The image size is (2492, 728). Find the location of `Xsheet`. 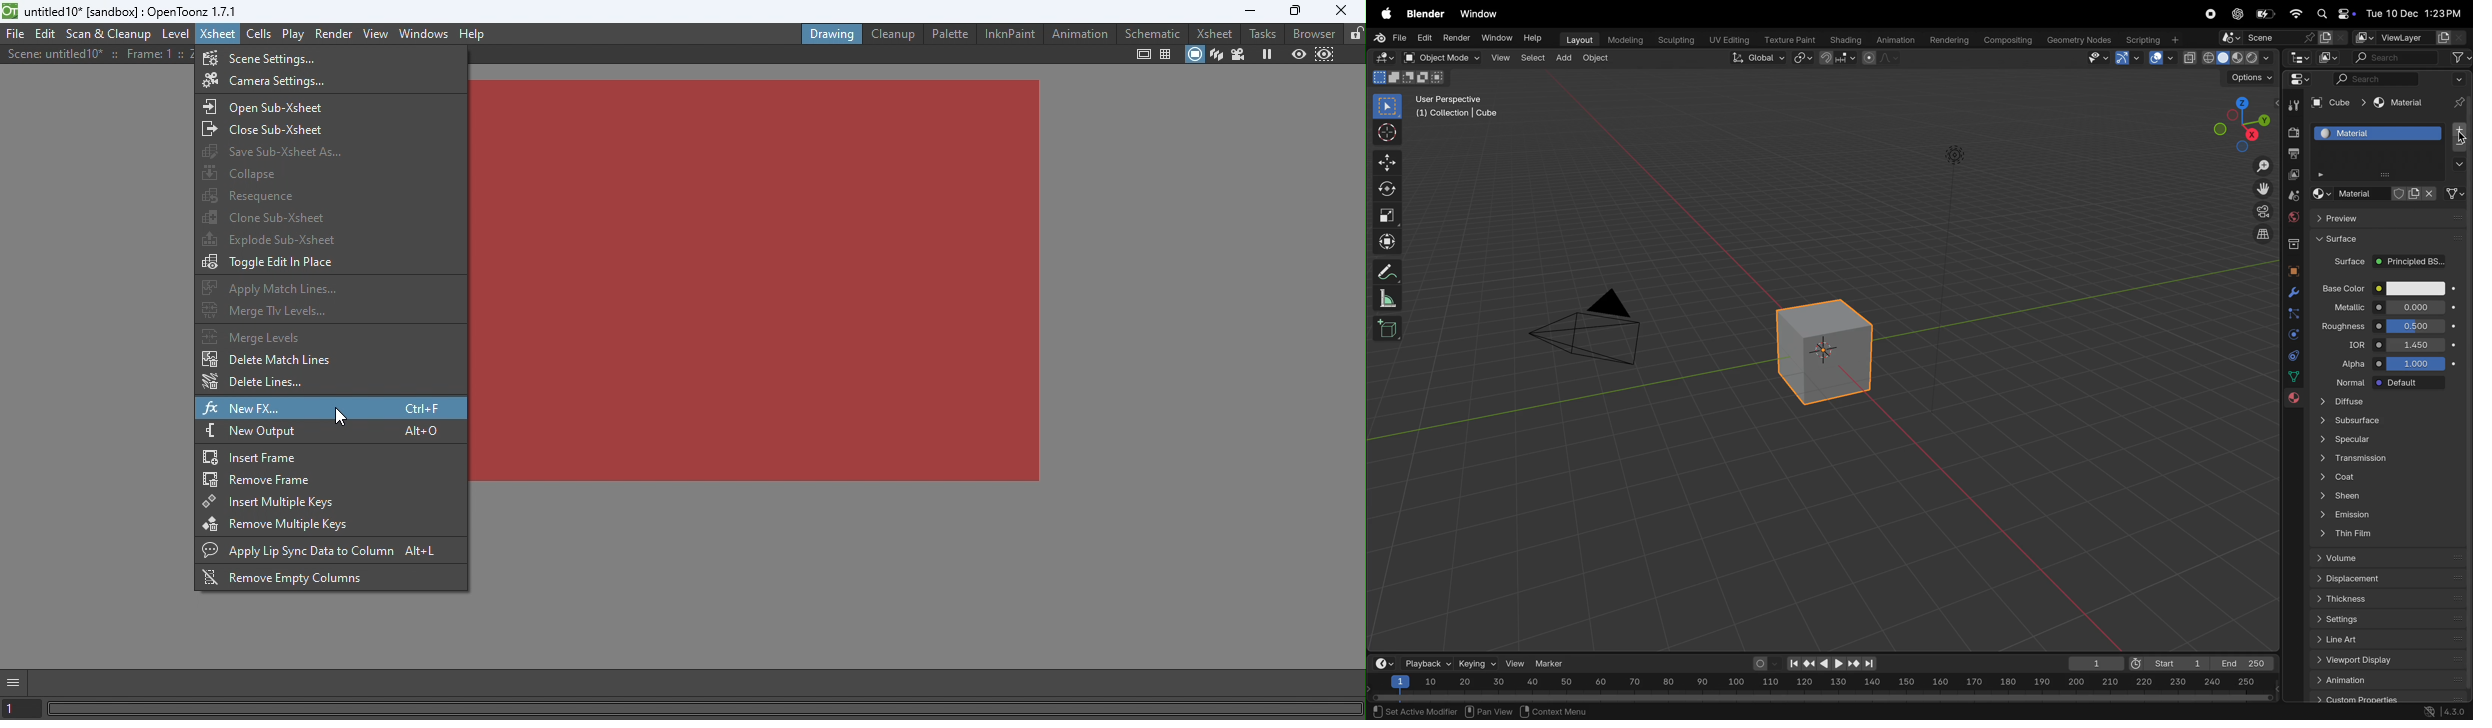

Xsheet is located at coordinates (1211, 32).